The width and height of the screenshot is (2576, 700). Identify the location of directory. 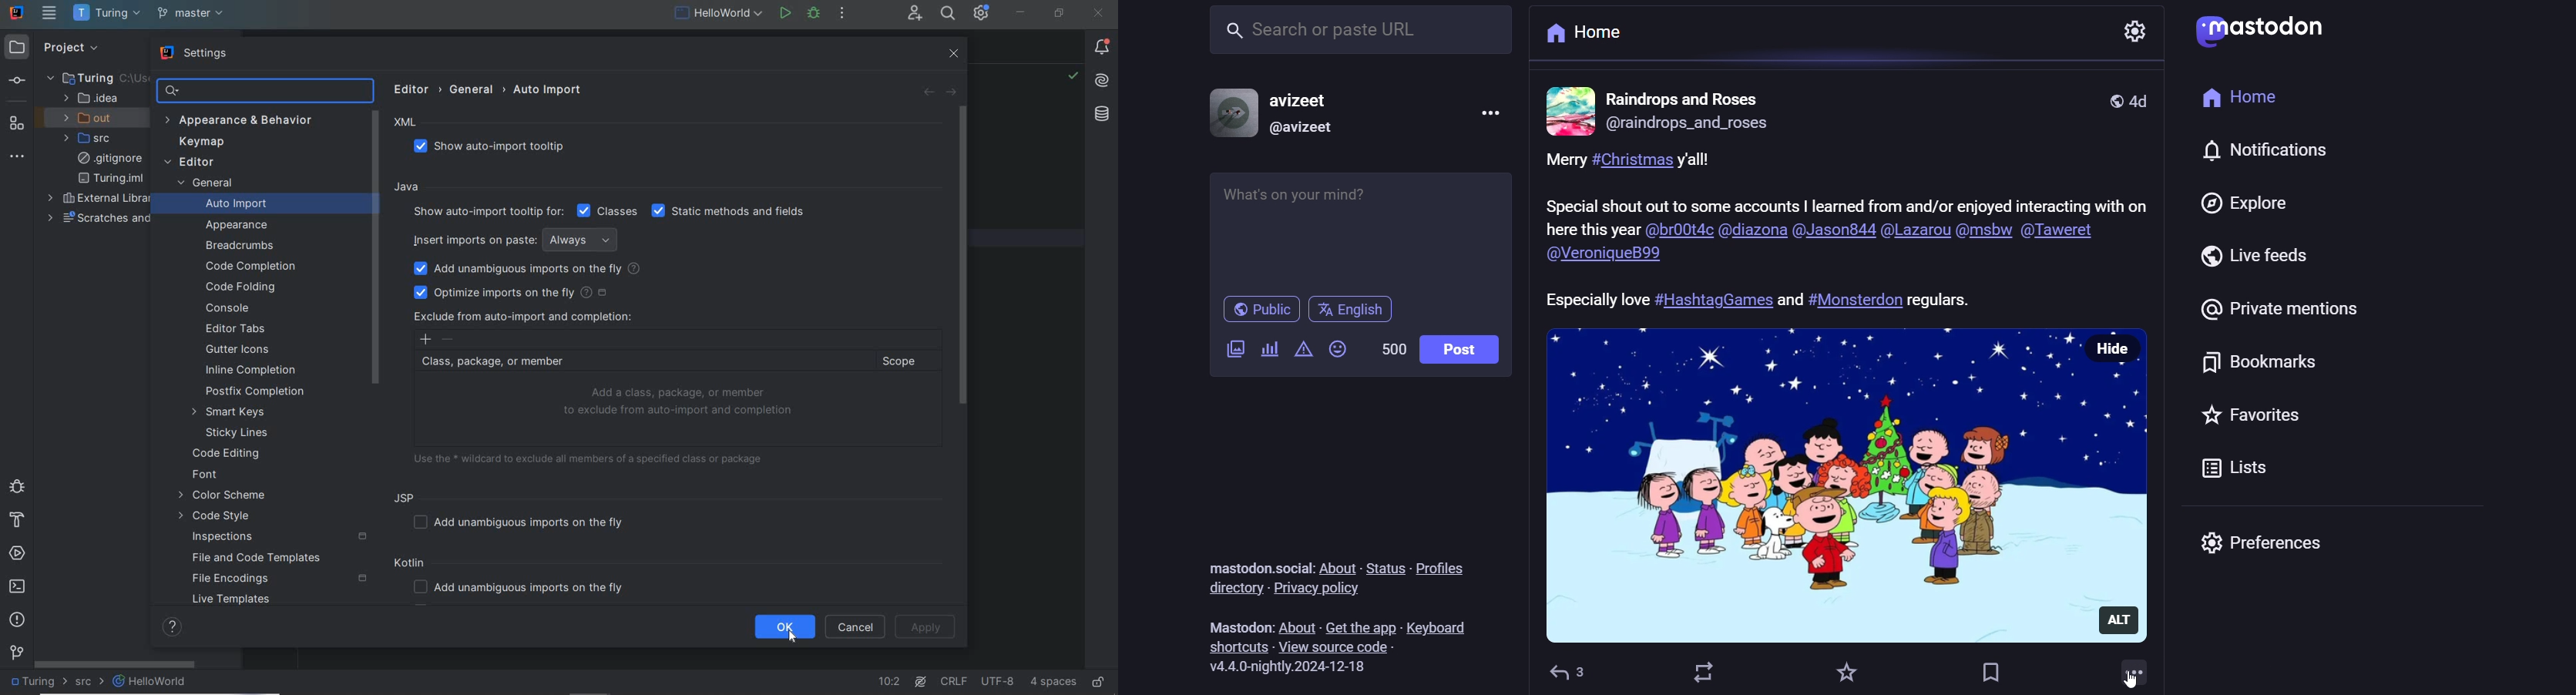
(1233, 588).